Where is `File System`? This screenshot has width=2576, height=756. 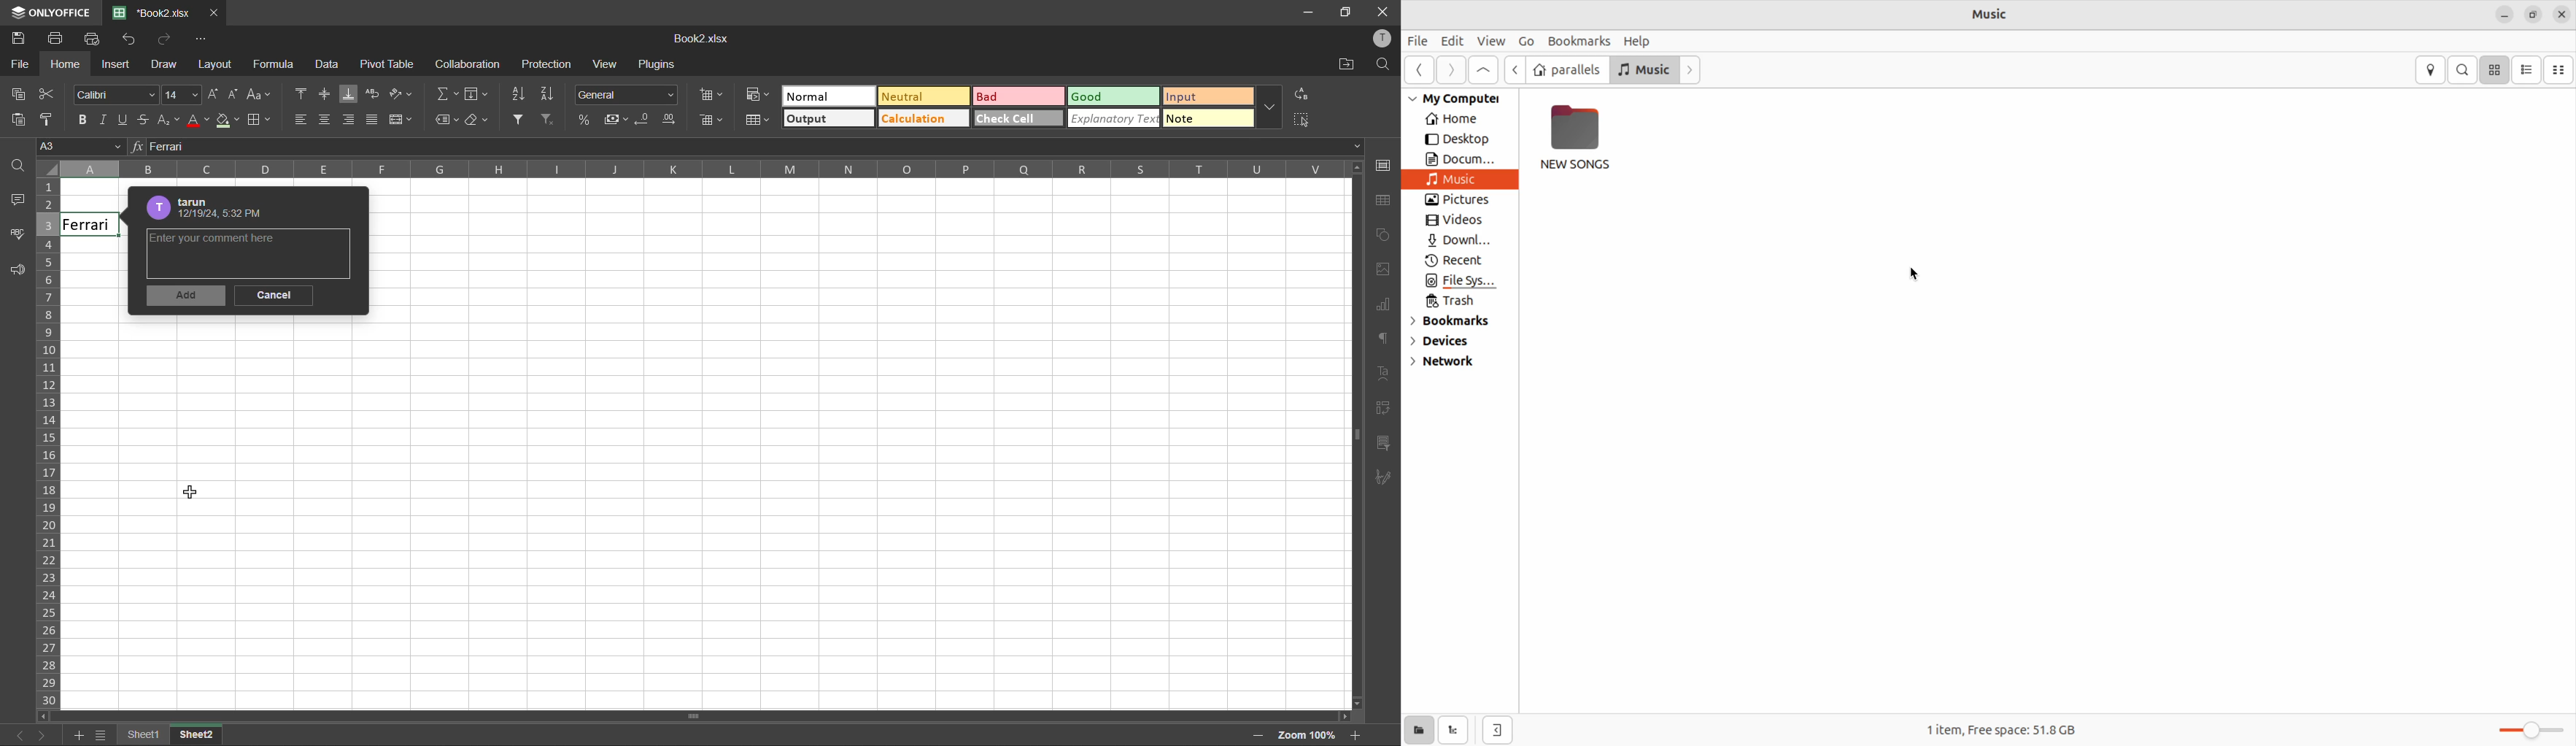
File System is located at coordinates (1463, 281).